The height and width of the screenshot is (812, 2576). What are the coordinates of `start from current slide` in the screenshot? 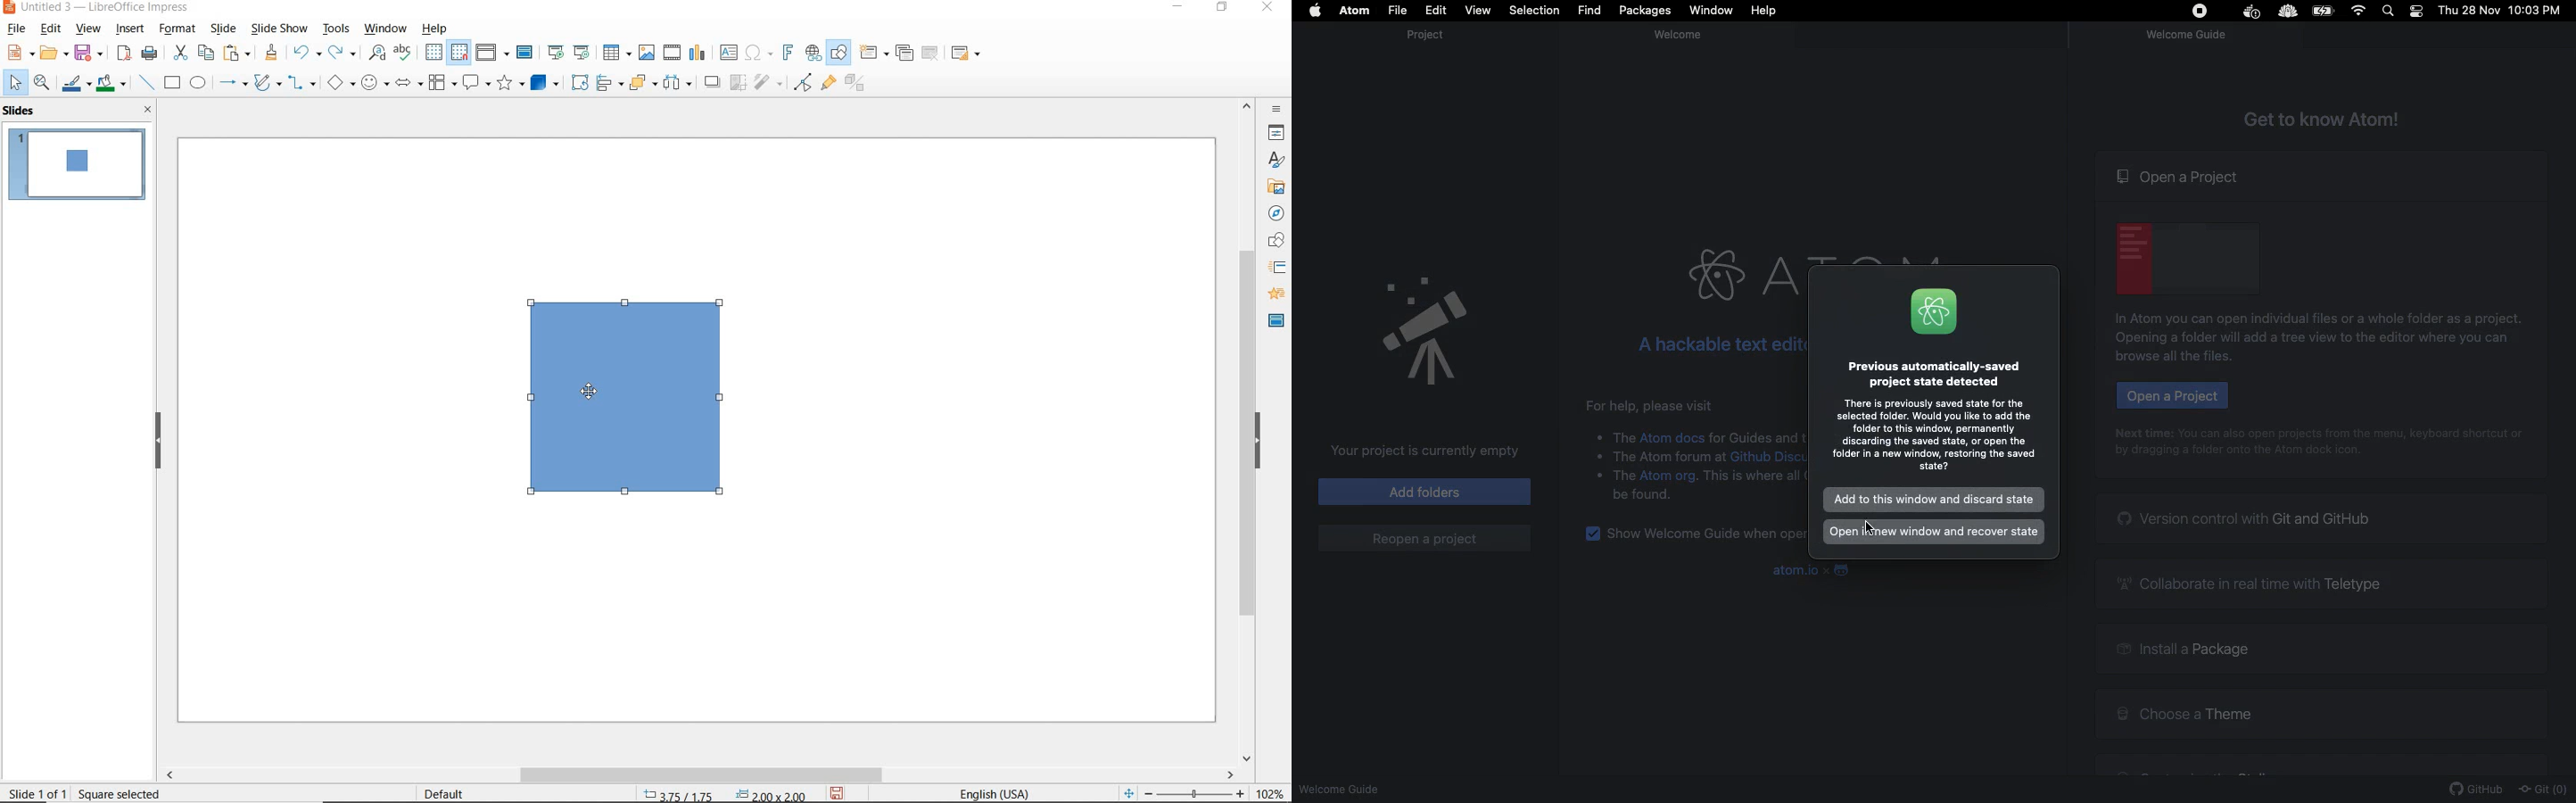 It's located at (583, 52).